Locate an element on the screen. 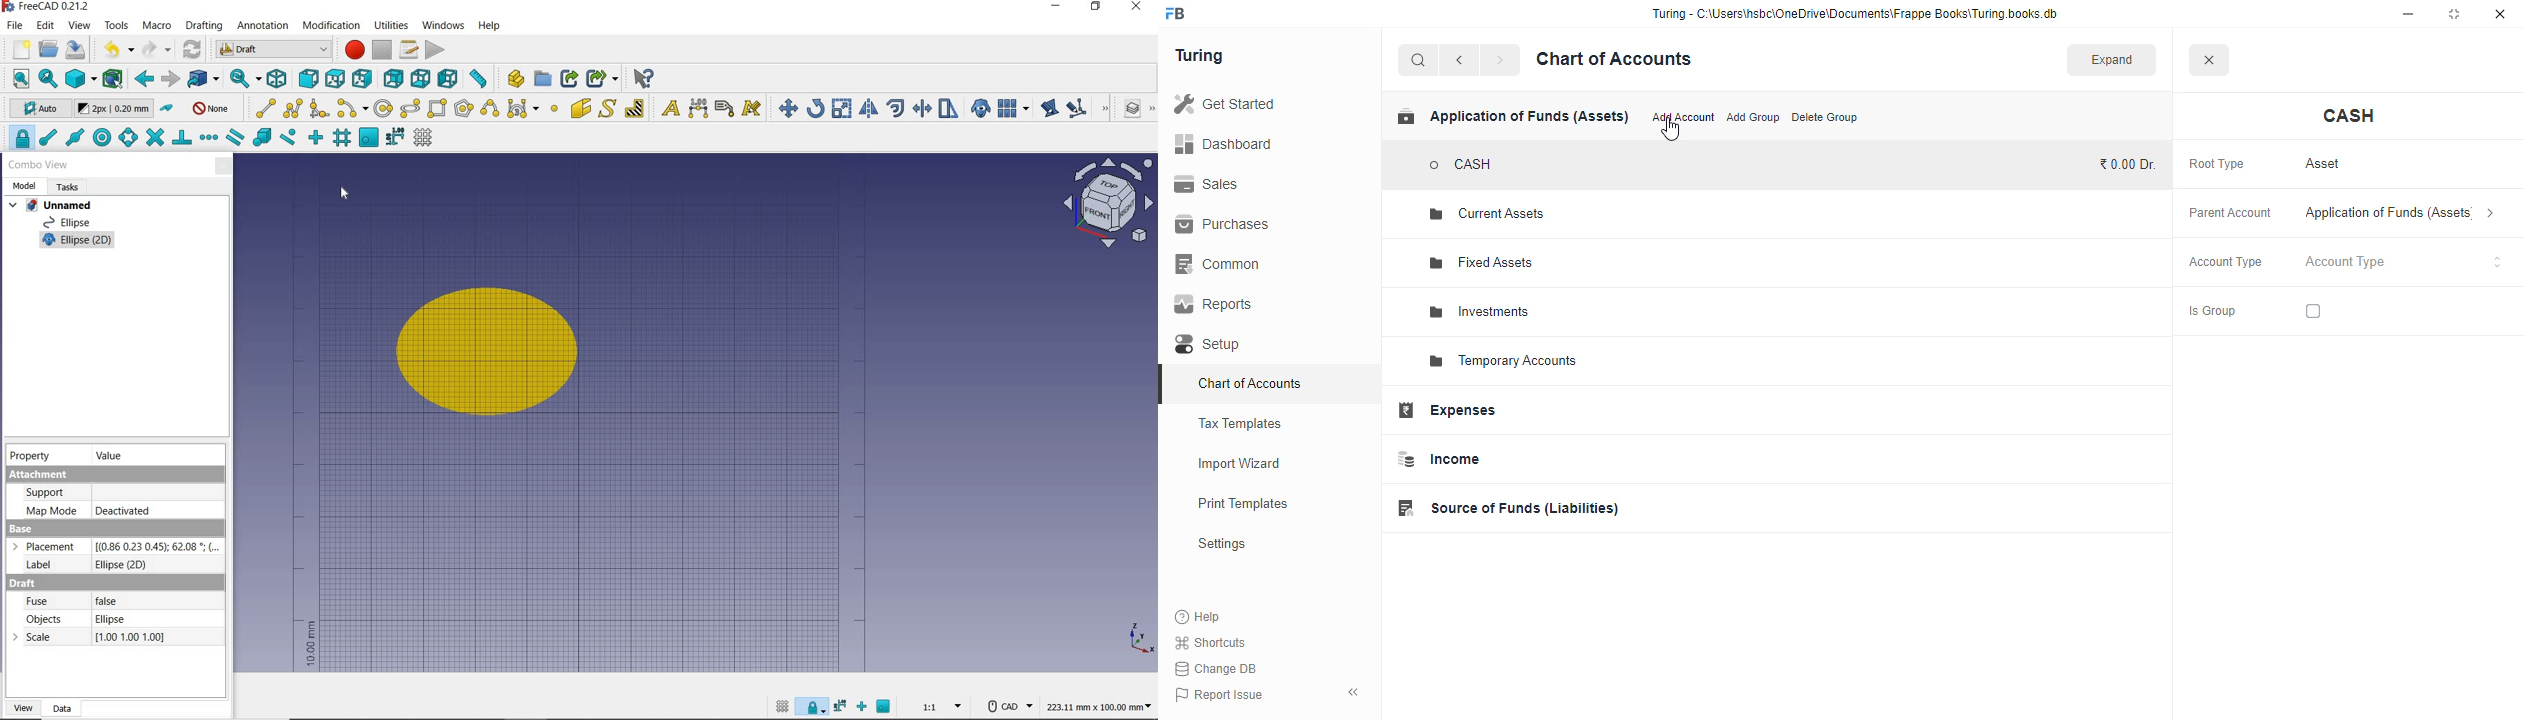  base is located at coordinates (116, 550).